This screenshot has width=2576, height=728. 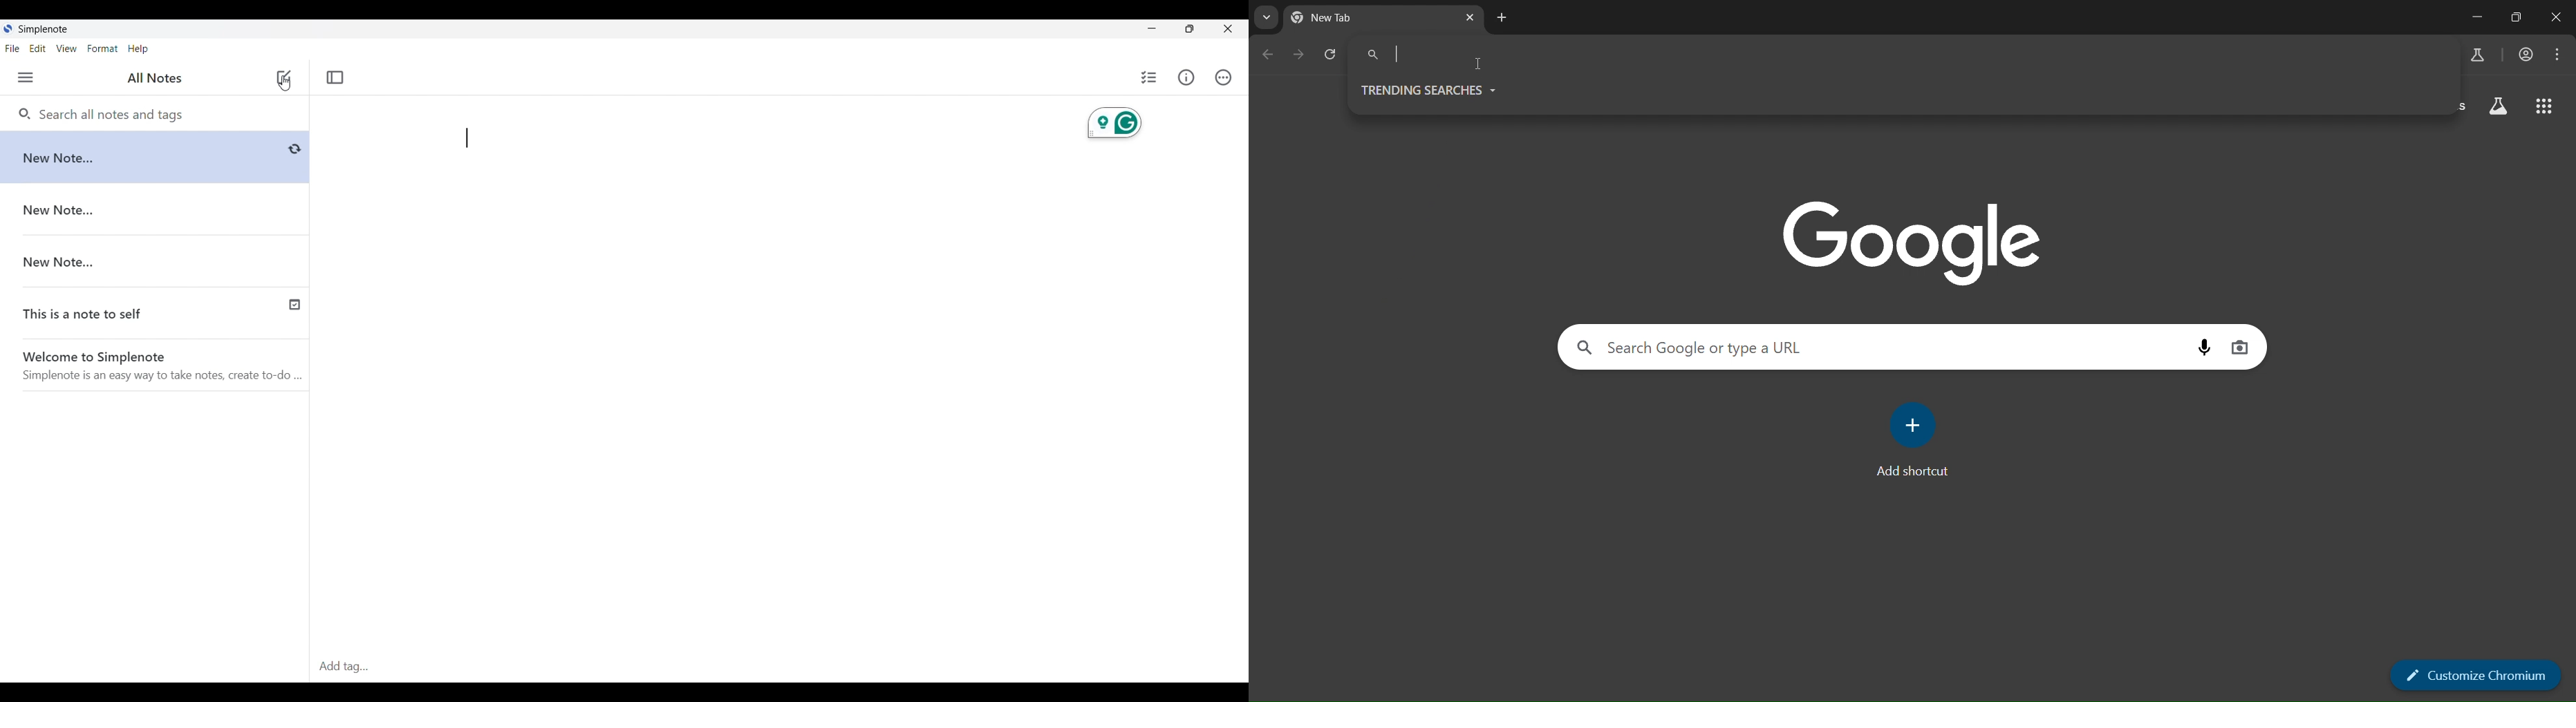 What do you see at coordinates (1187, 77) in the screenshot?
I see `Info` at bounding box center [1187, 77].